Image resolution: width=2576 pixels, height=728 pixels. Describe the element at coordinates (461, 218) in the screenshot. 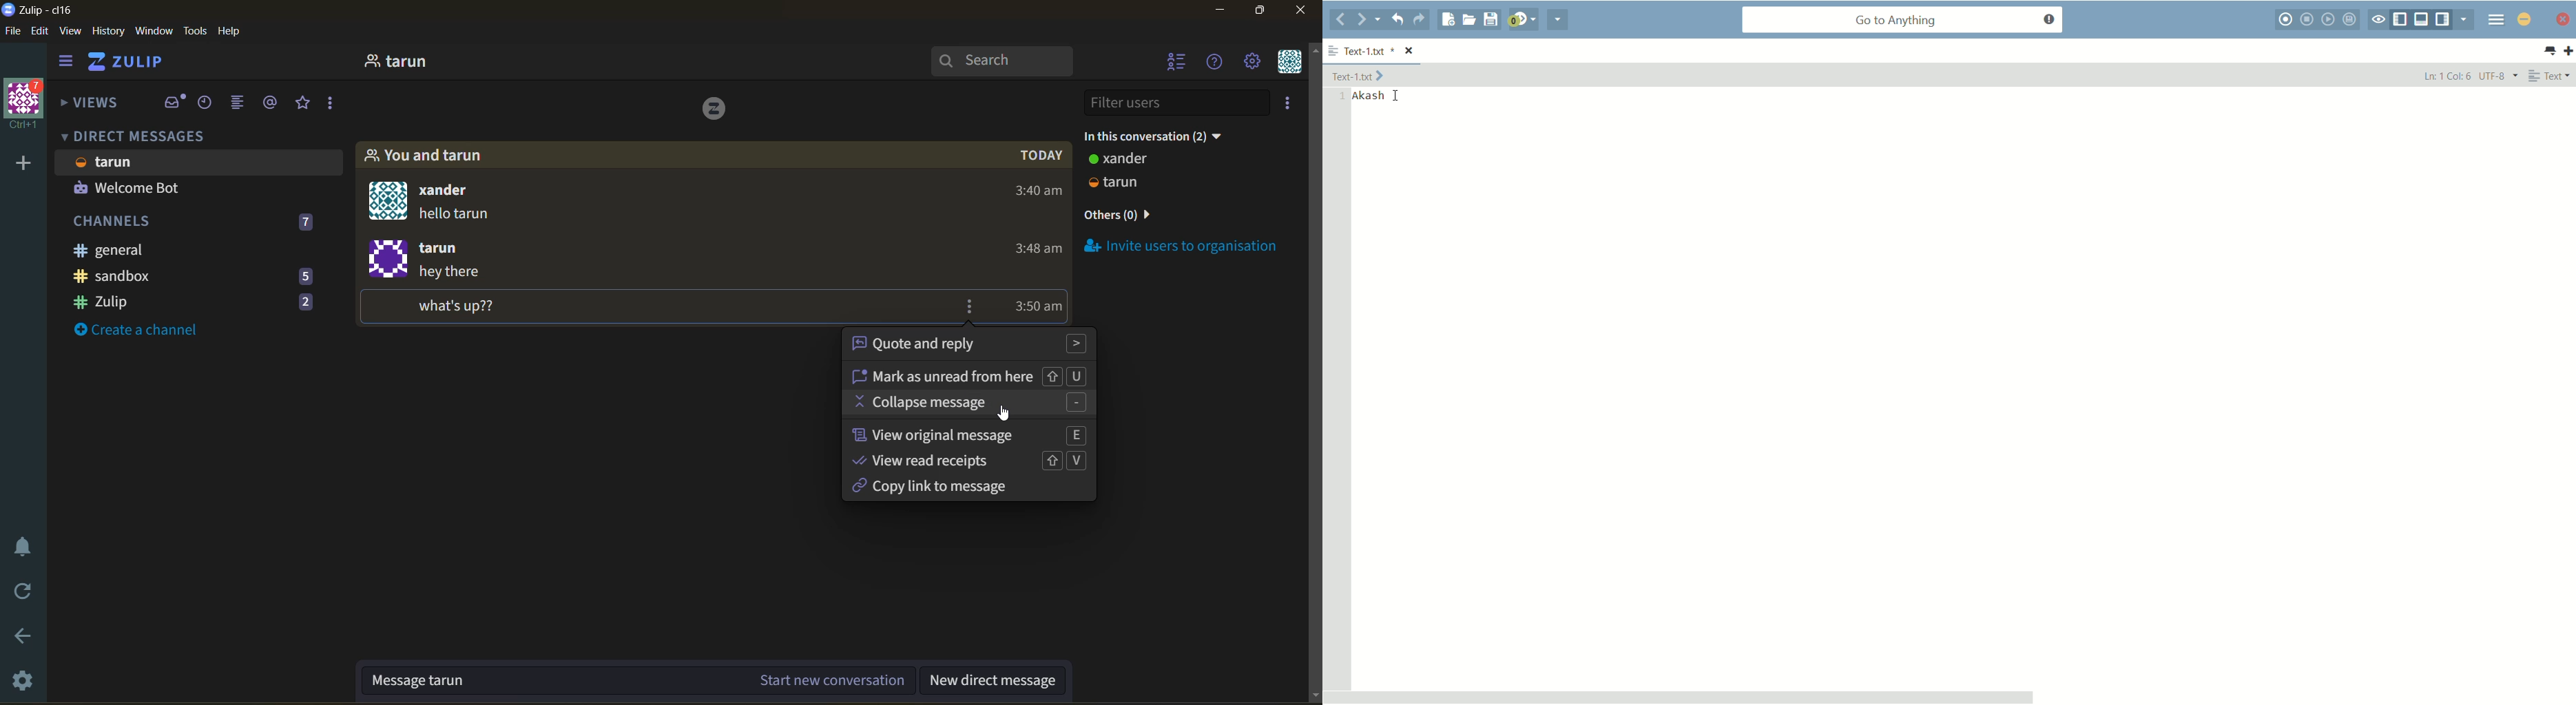

I see `message` at that location.